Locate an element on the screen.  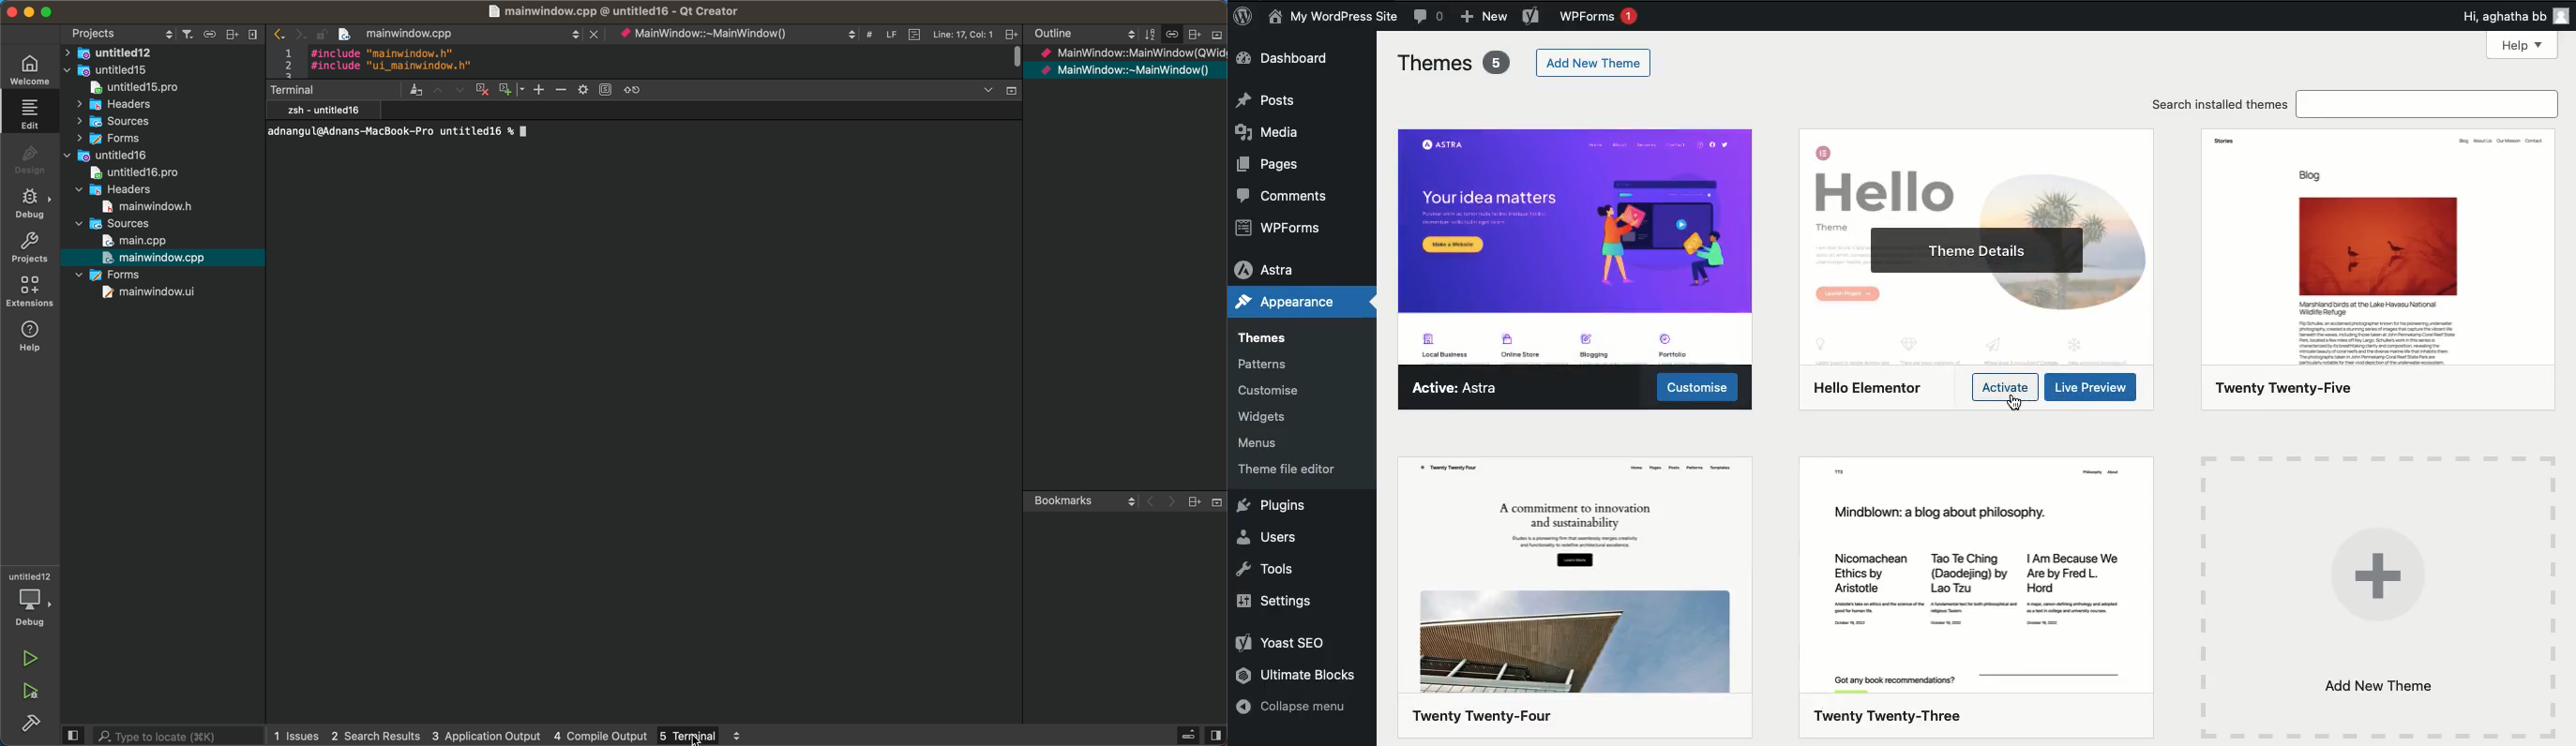
help is located at coordinates (34, 337).